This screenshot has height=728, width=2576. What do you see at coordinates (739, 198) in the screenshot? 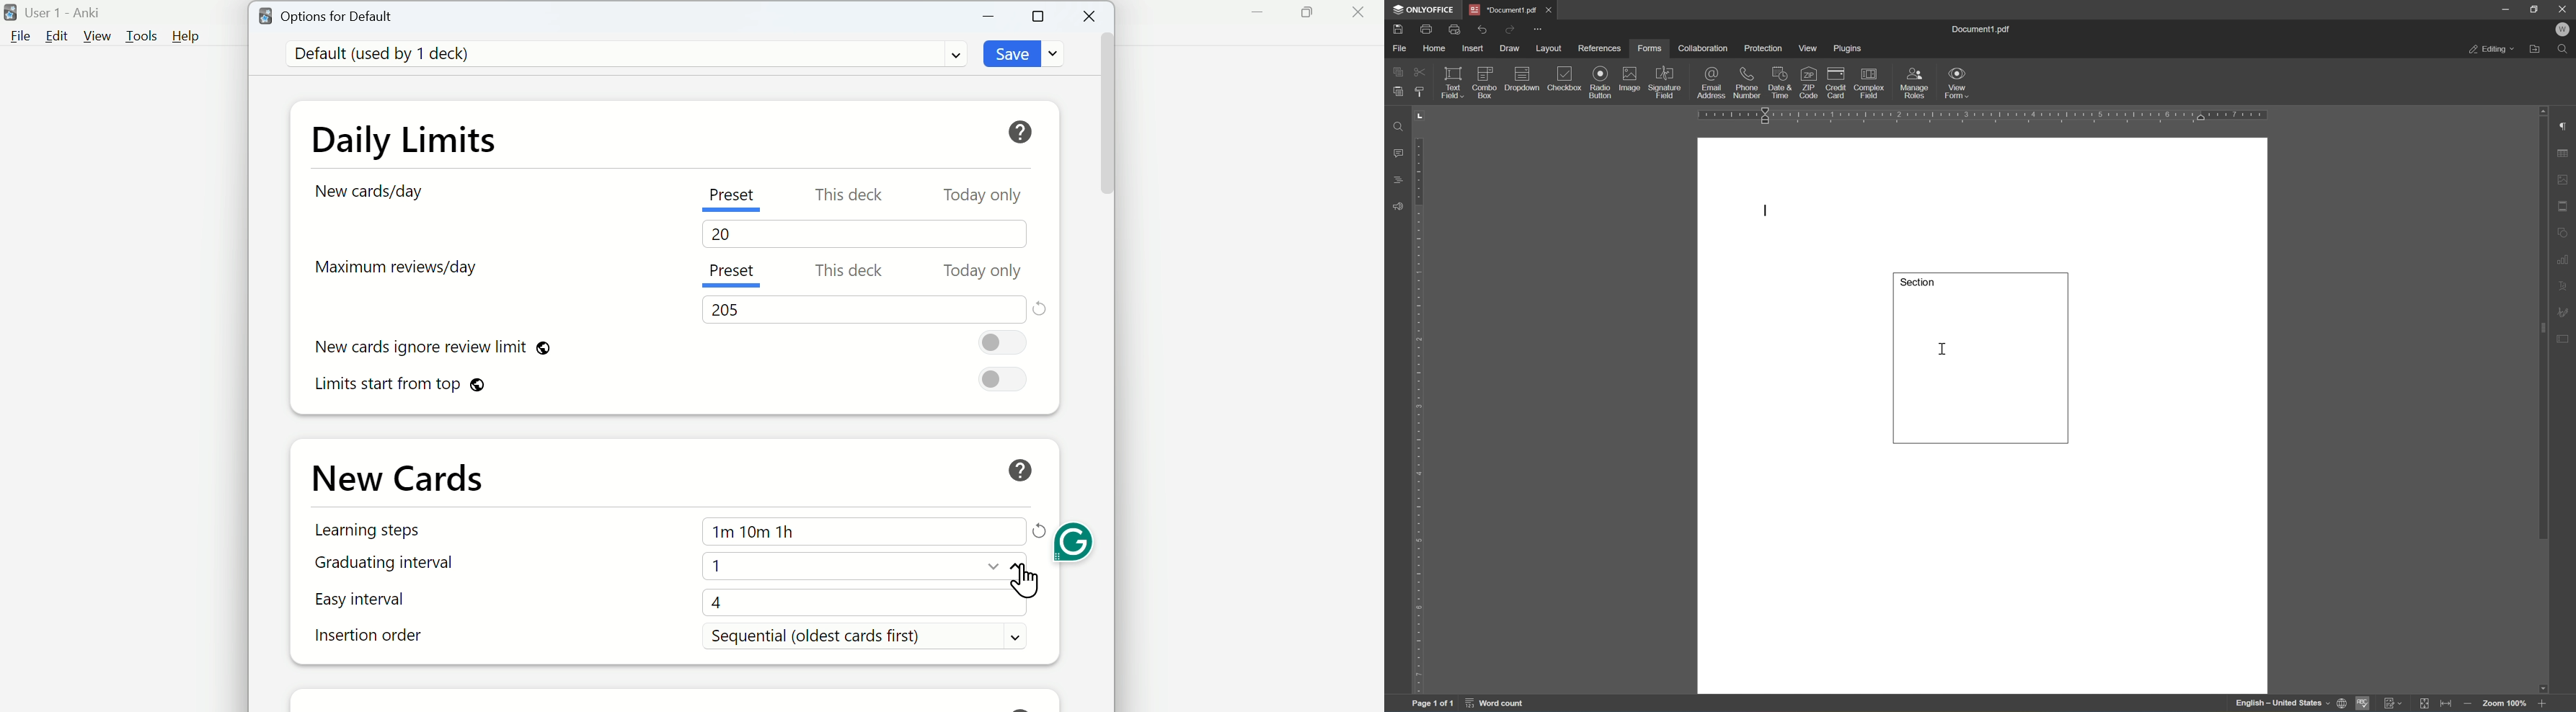
I see `Preset` at bounding box center [739, 198].